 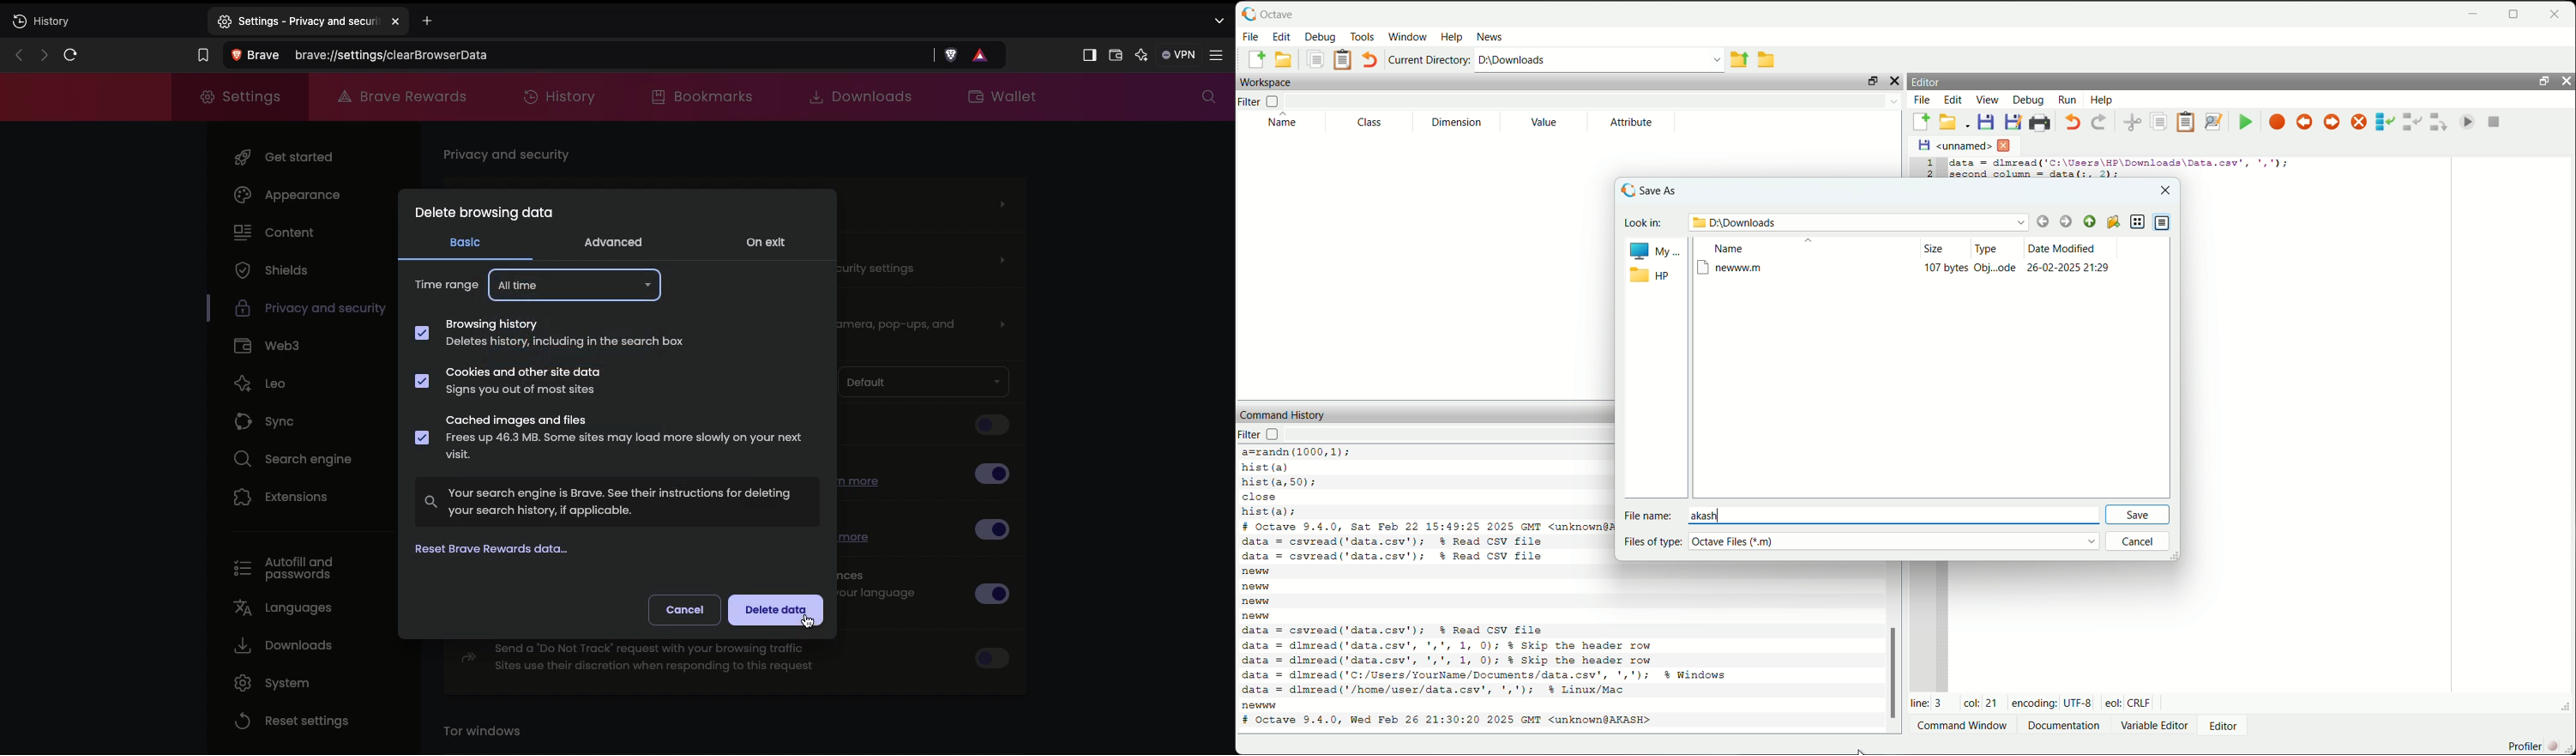 I want to click on value, so click(x=1543, y=124).